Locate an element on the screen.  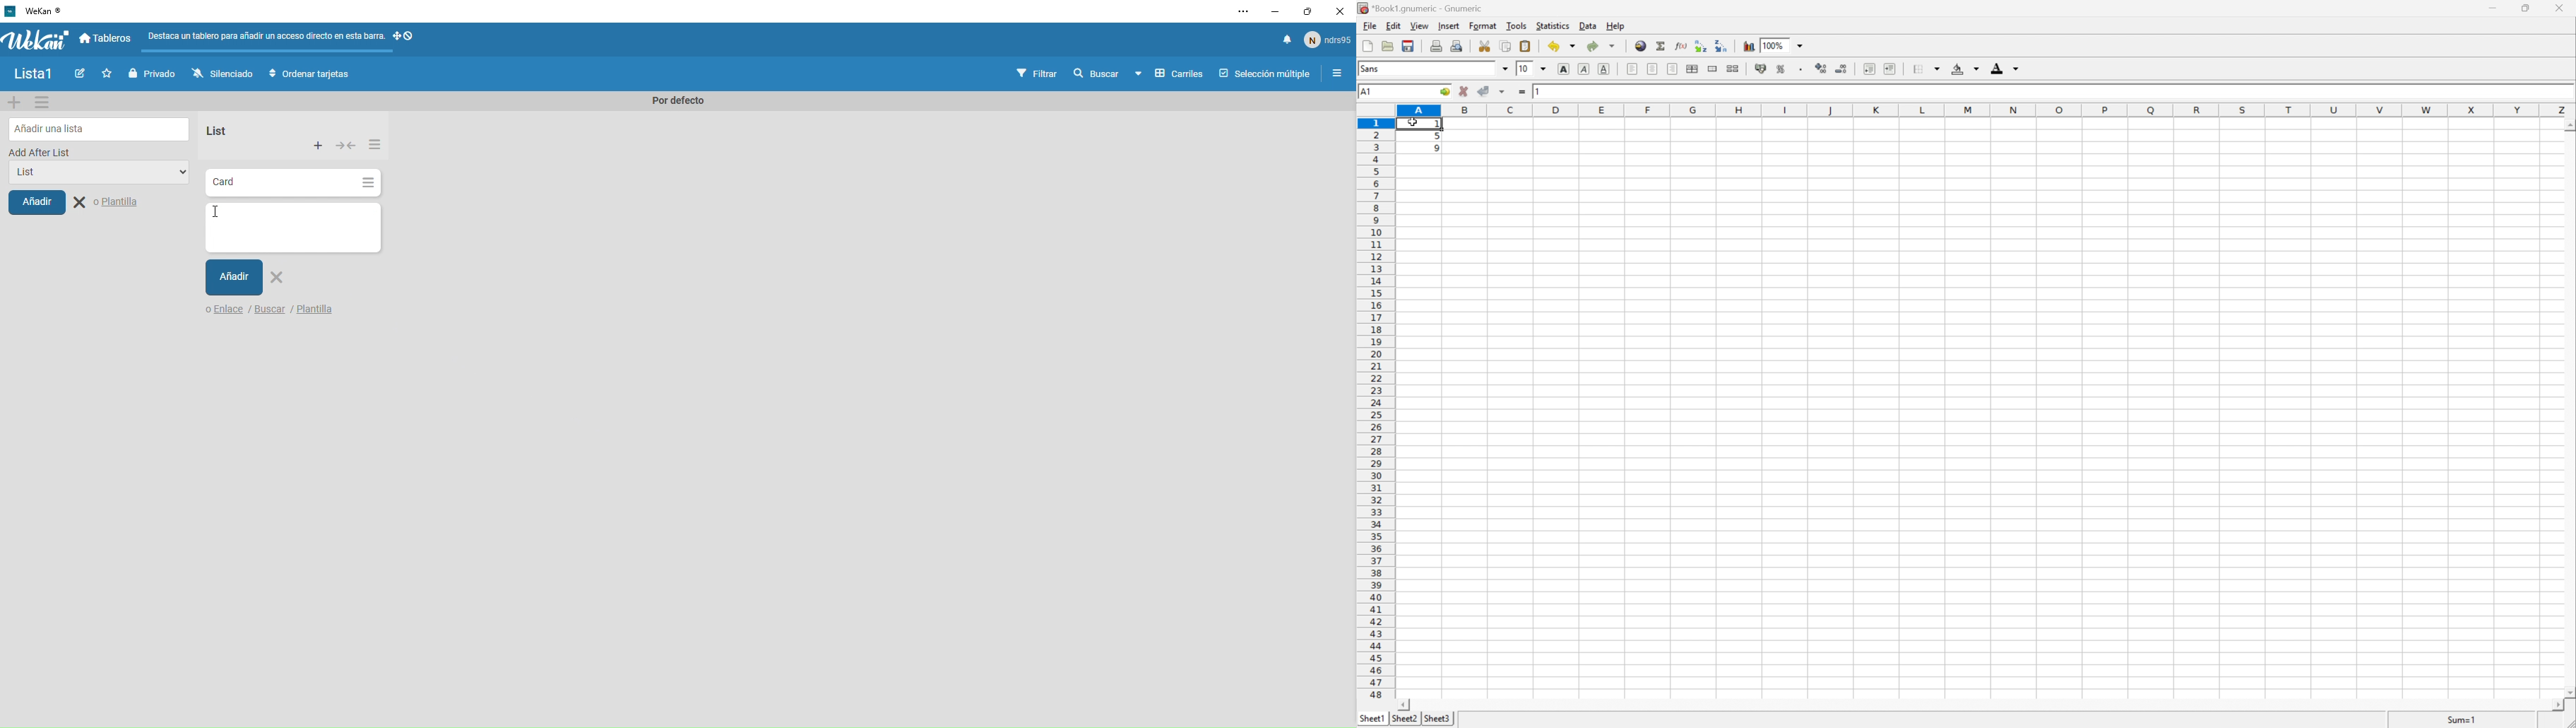
row numbers is located at coordinates (1375, 409).